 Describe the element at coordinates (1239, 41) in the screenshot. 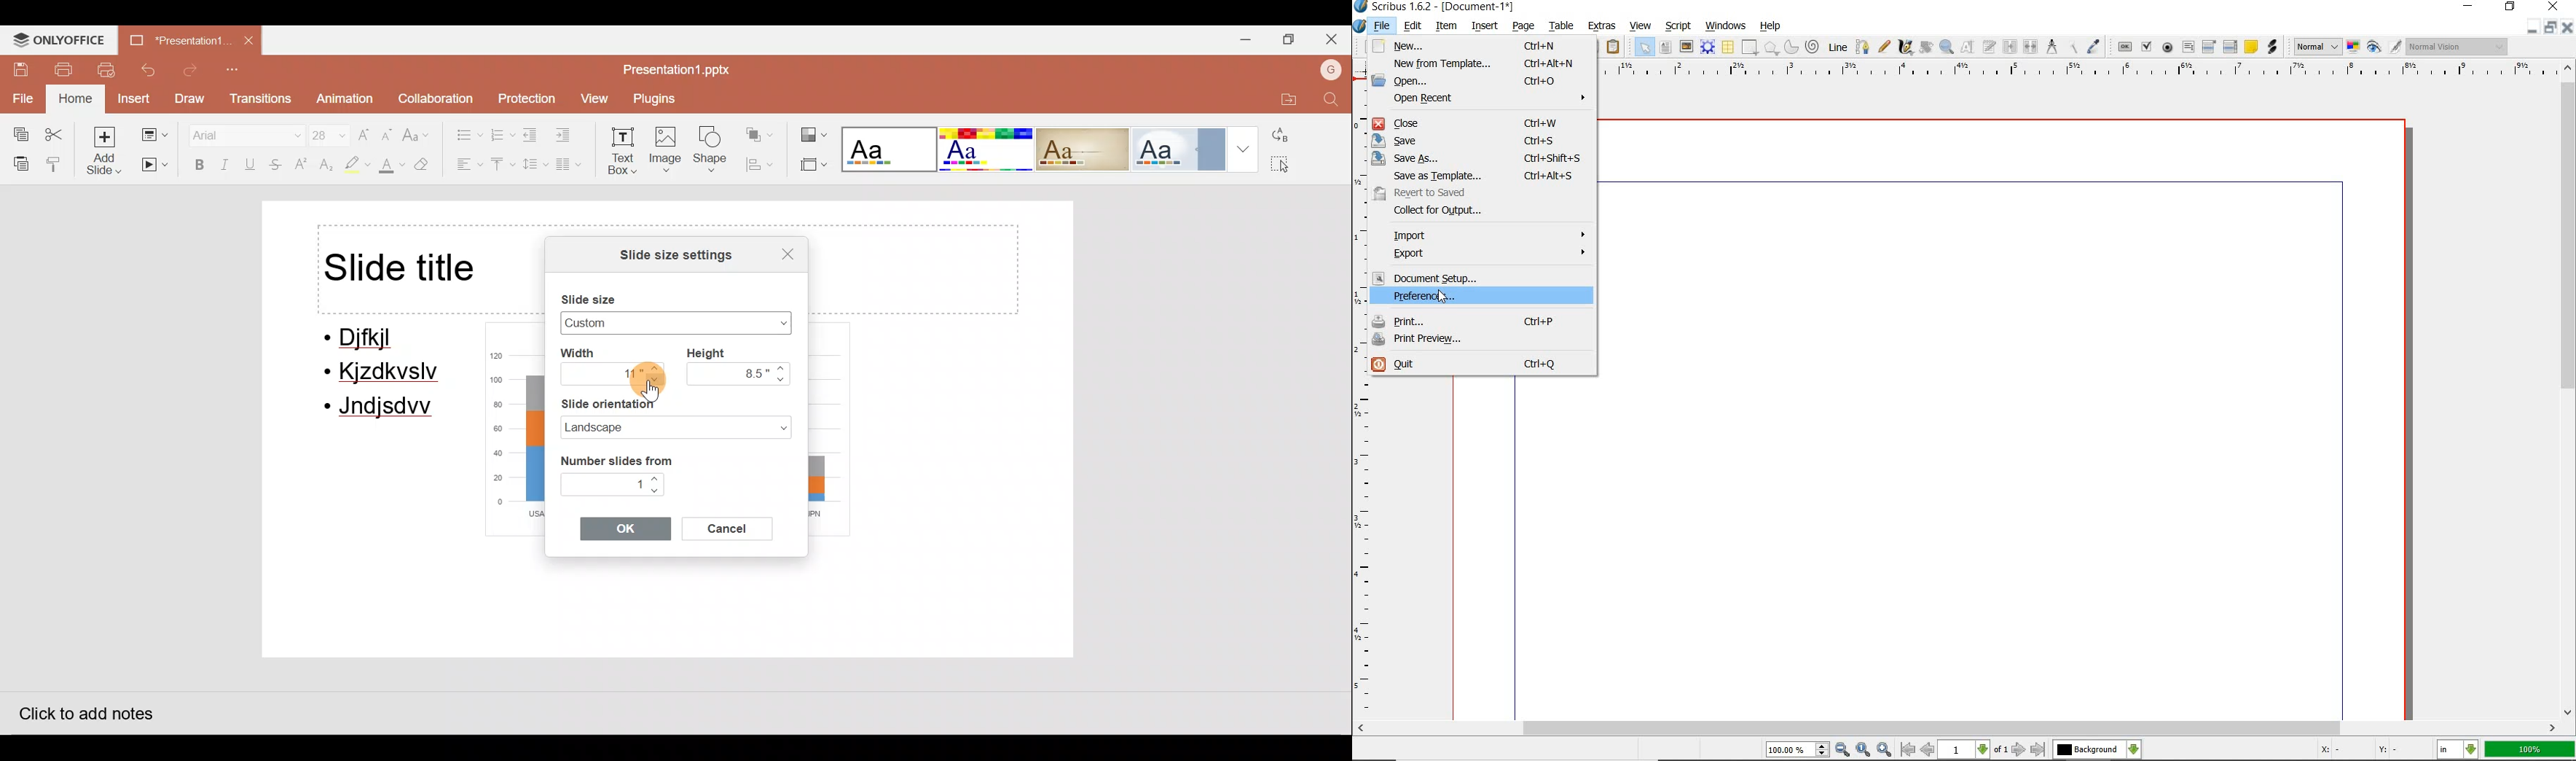

I see `Minimize` at that location.